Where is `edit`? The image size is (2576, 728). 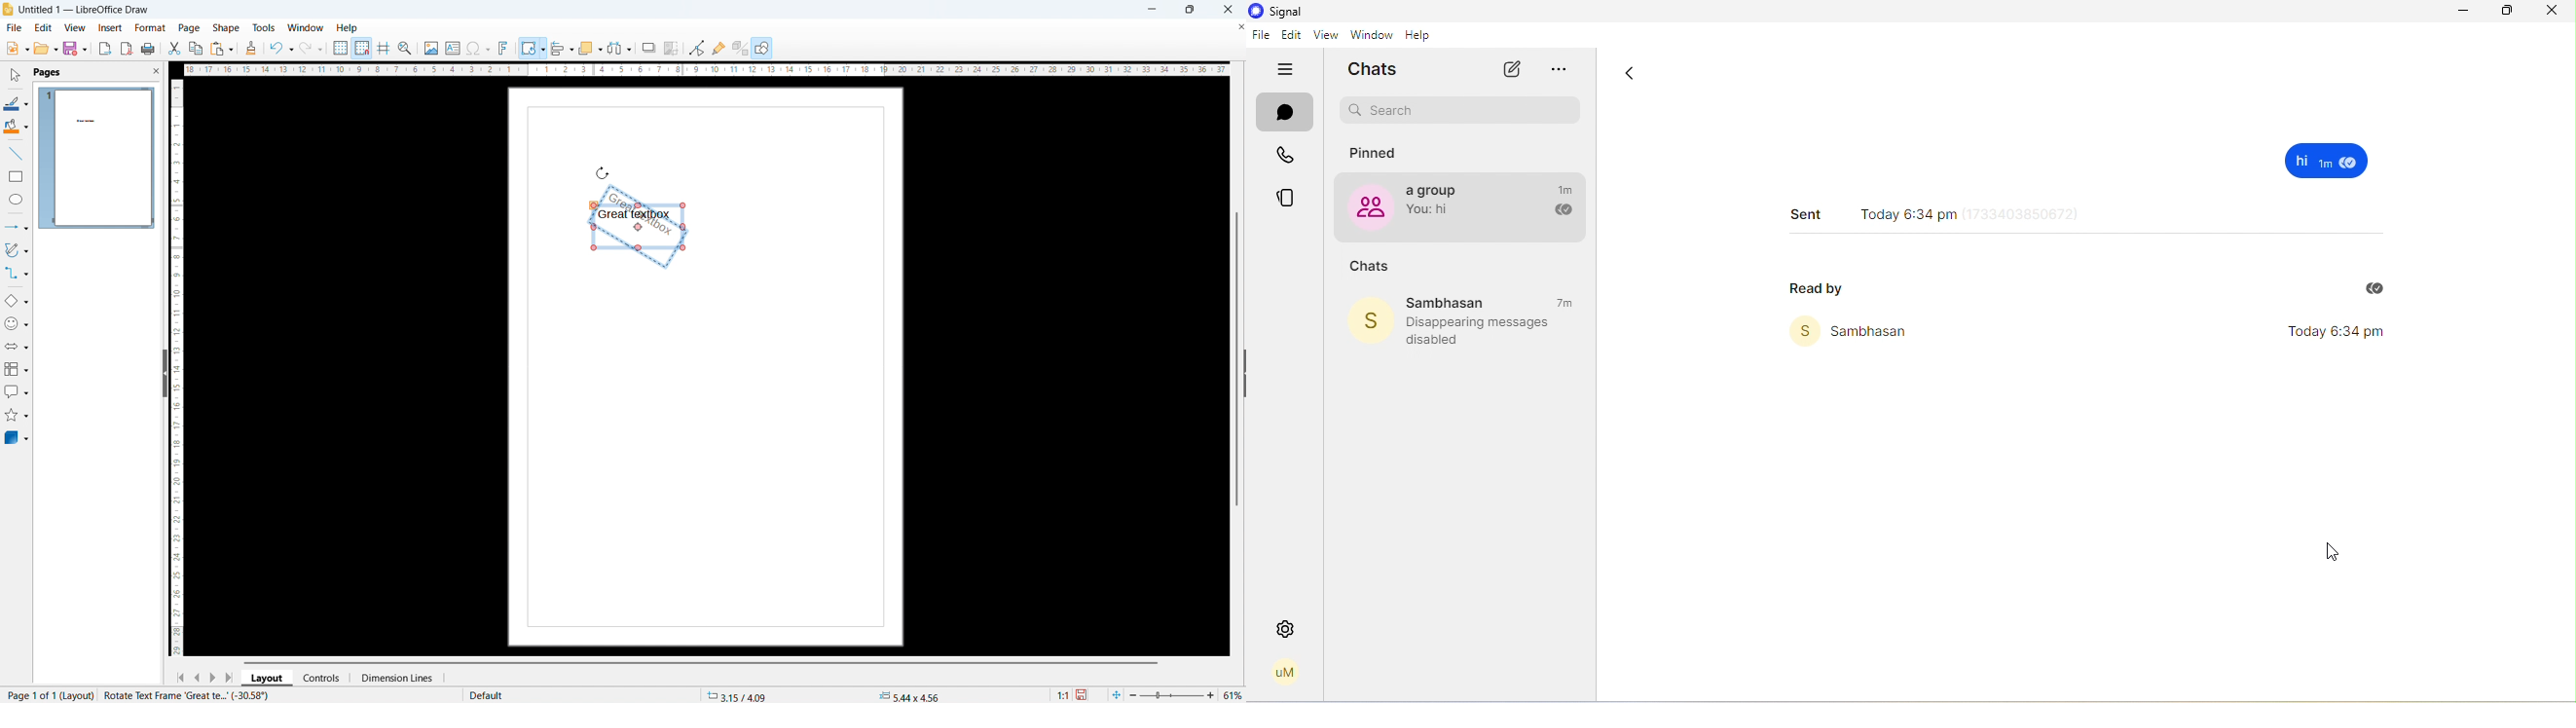
edit is located at coordinates (42, 27).